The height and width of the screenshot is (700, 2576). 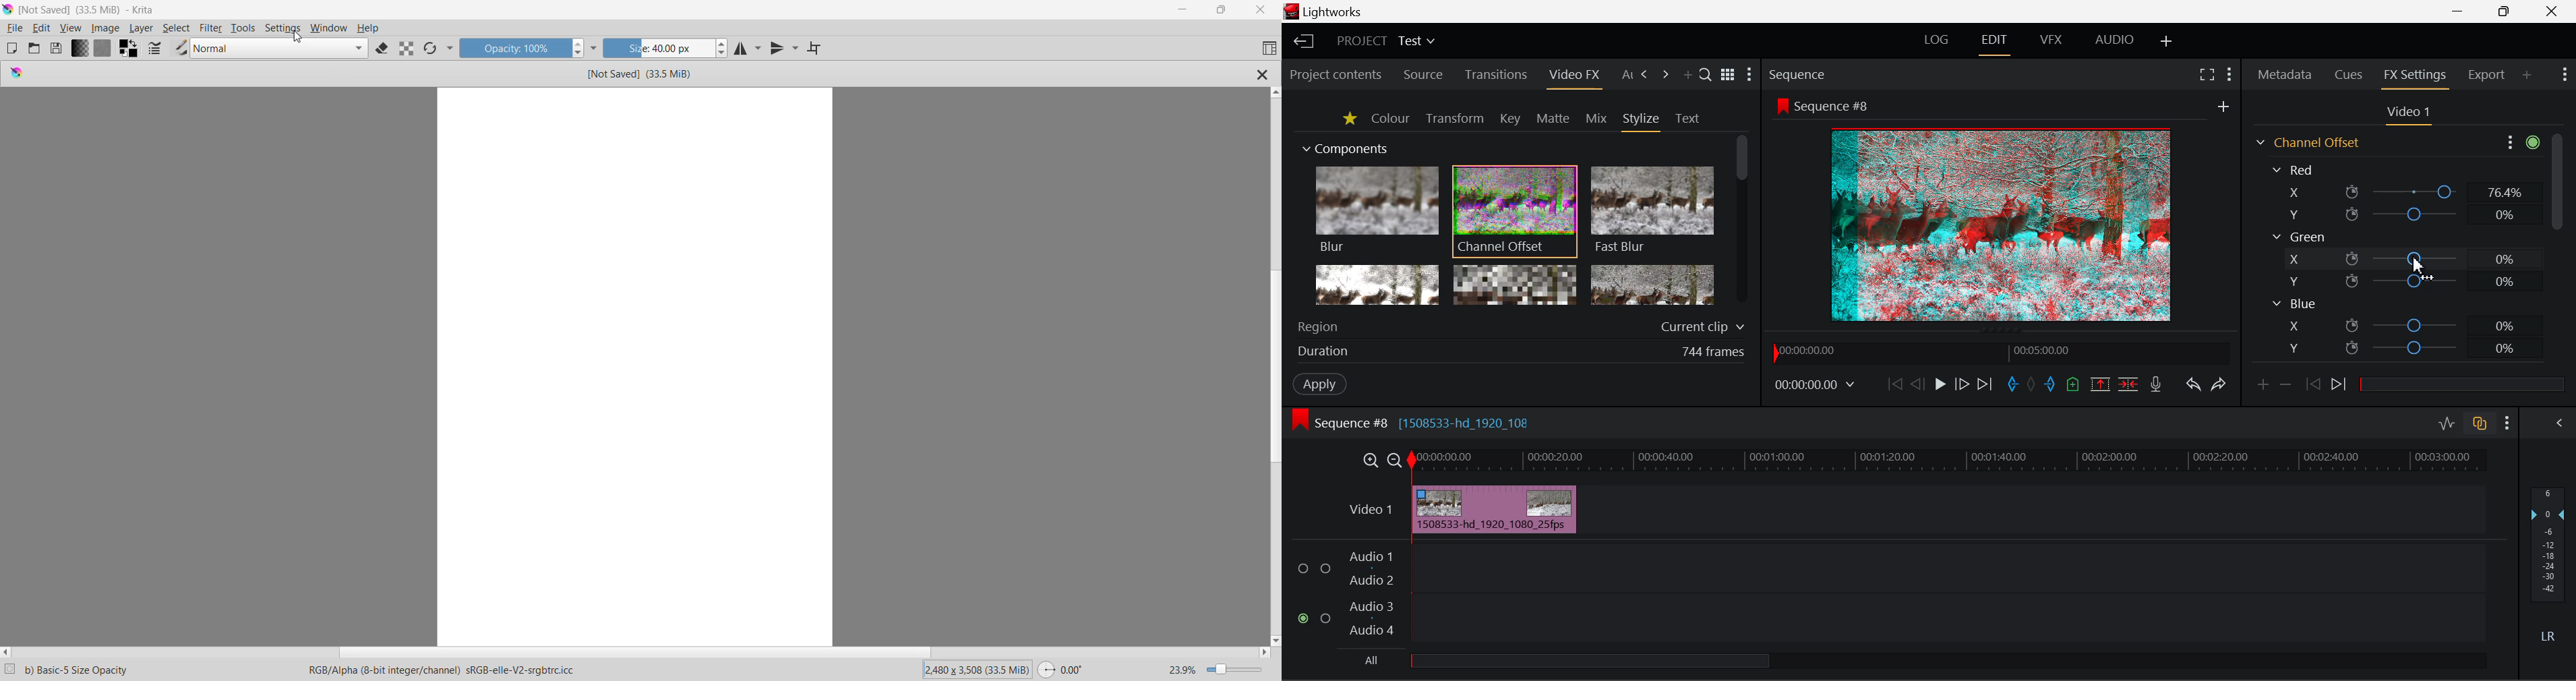 I want to click on Cues, so click(x=2348, y=74).